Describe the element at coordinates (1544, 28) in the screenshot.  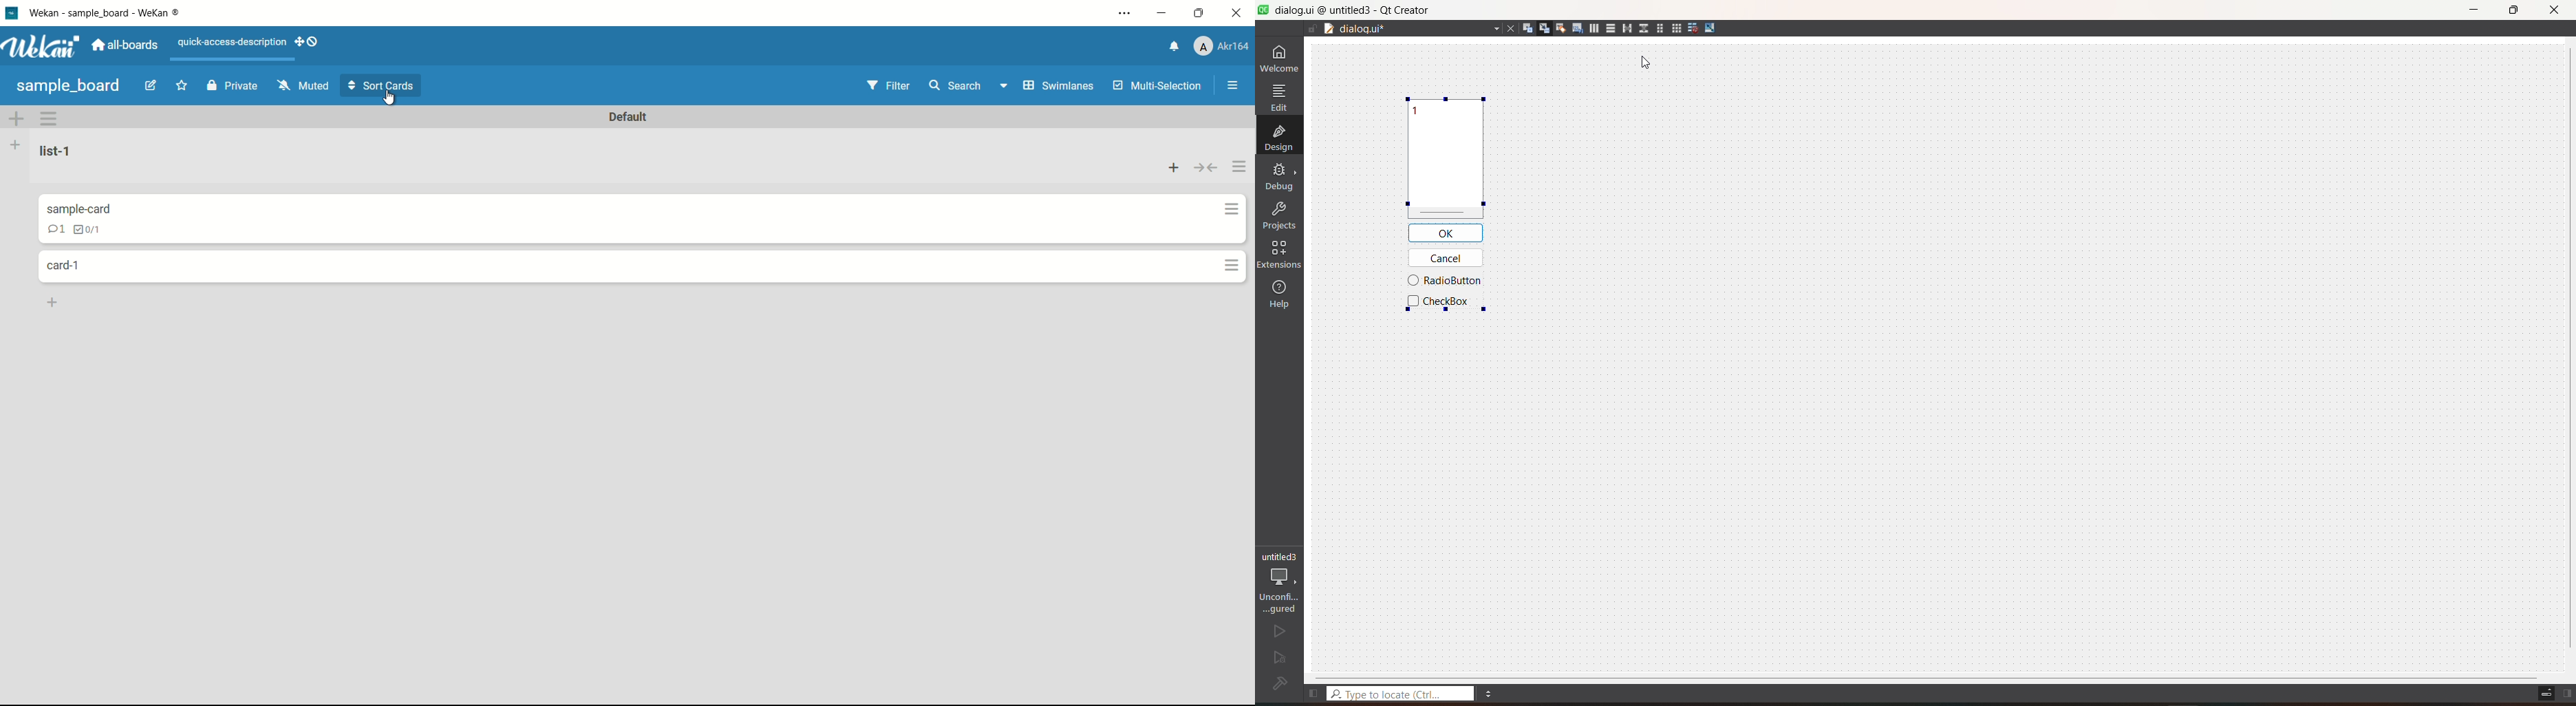
I see `edit signals` at that location.